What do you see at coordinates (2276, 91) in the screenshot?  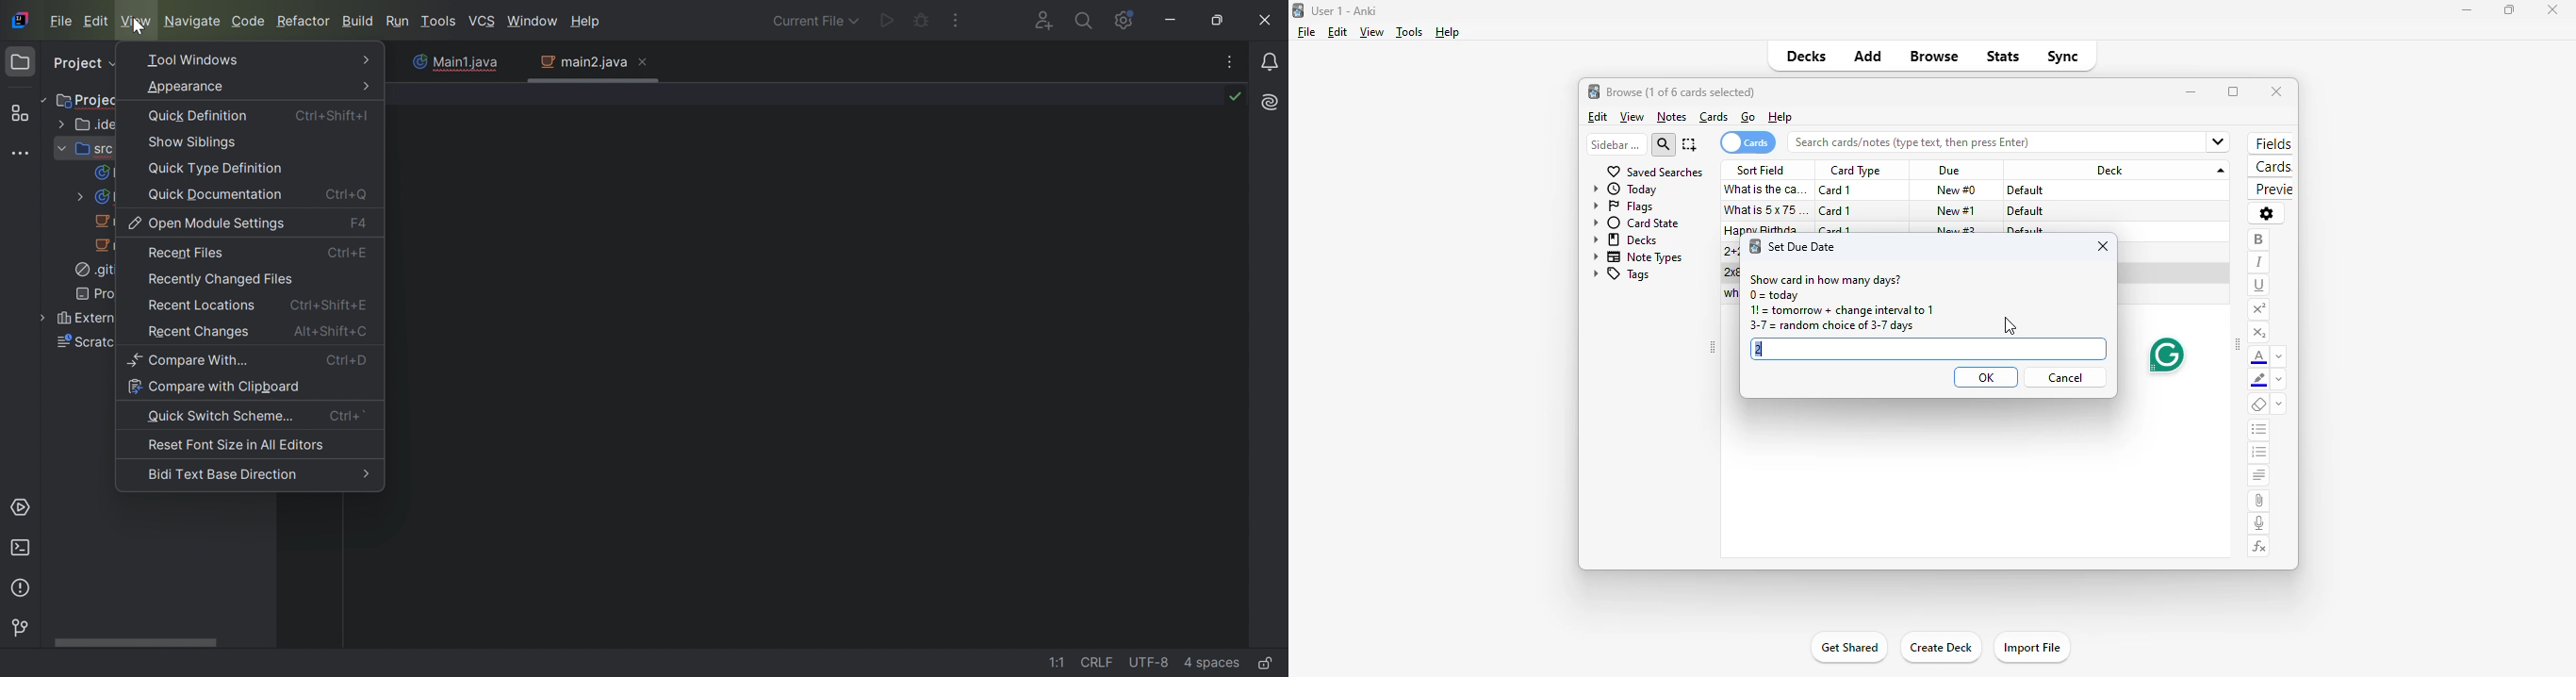 I see `close` at bounding box center [2276, 91].